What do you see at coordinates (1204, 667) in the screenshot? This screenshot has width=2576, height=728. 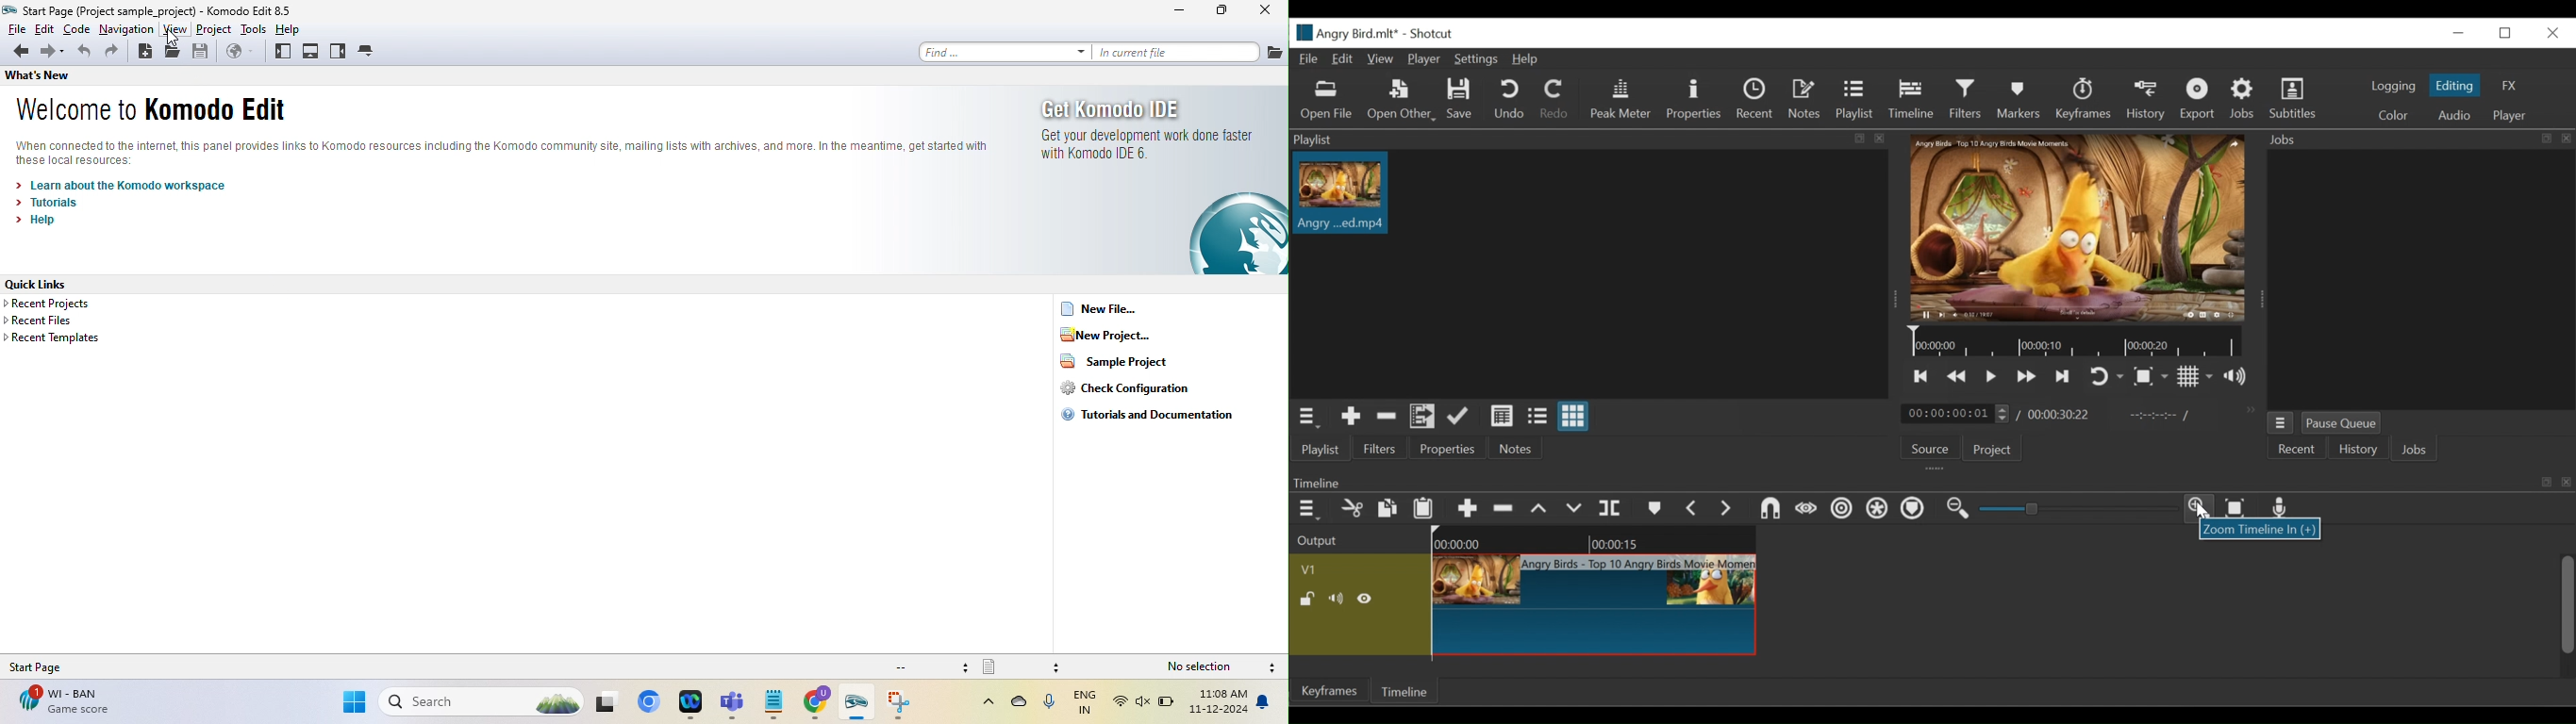 I see `no selection` at bounding box center [1204, 667].